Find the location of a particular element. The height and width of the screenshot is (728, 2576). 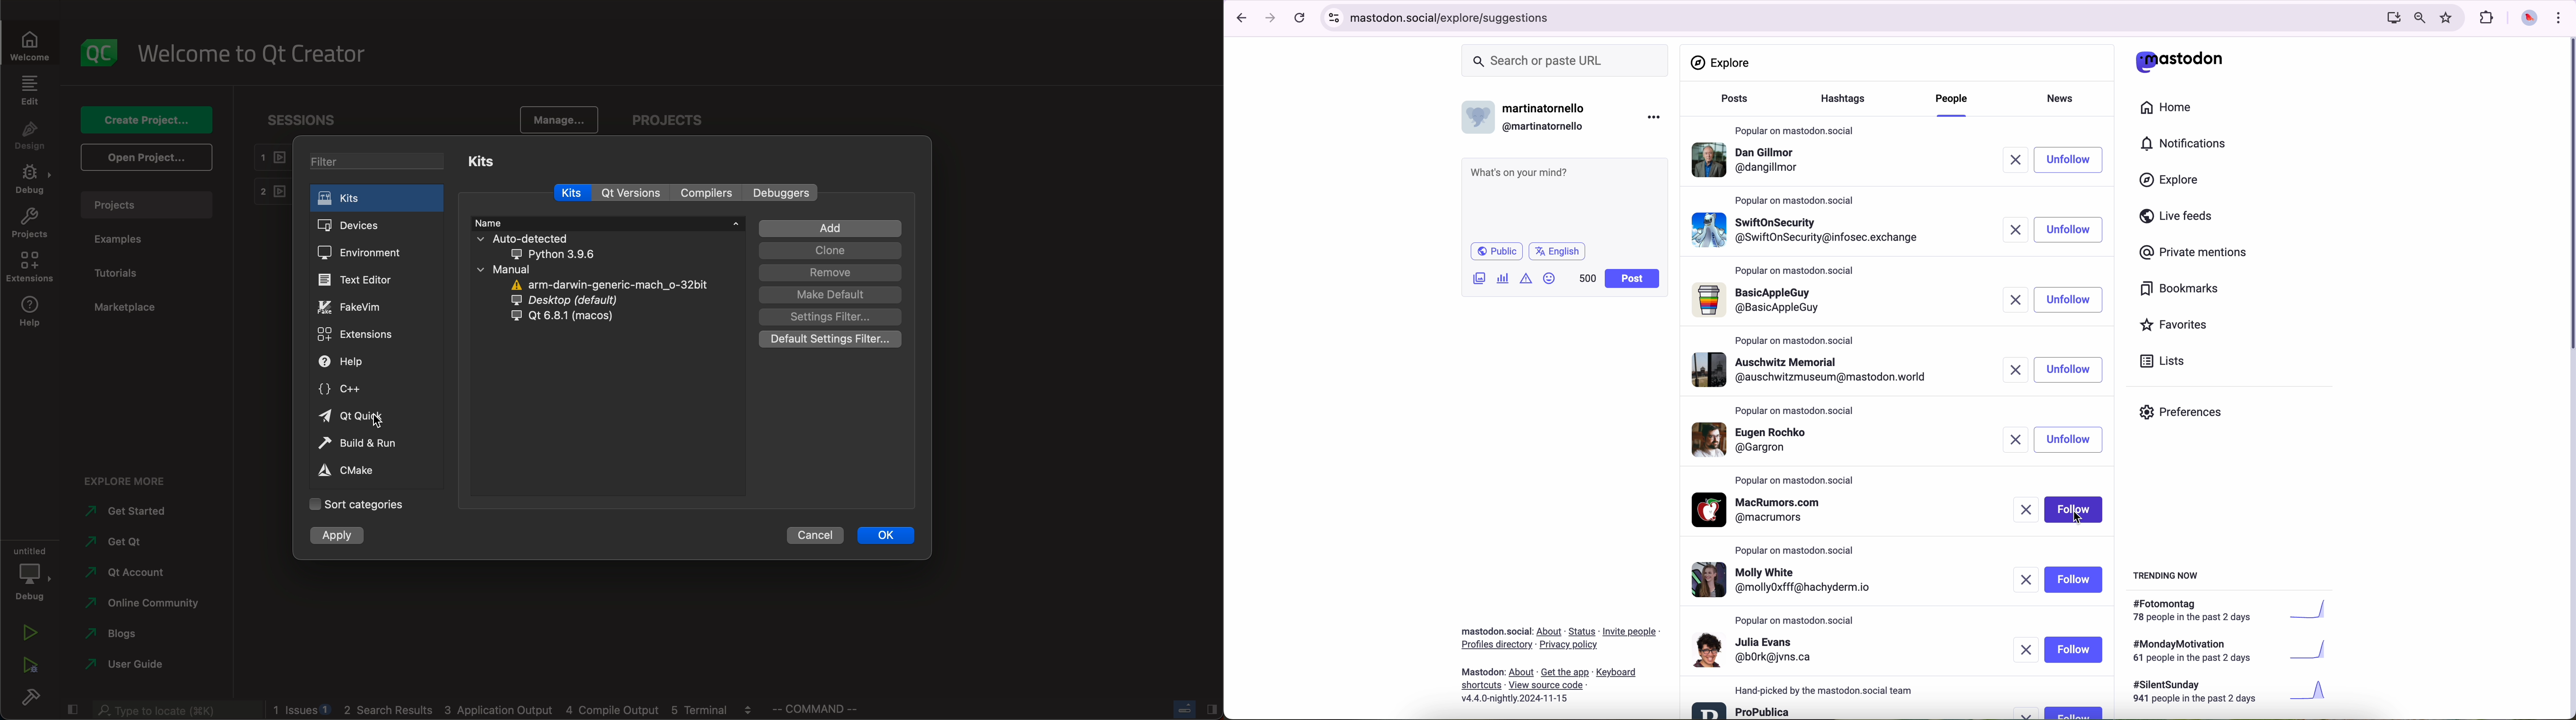

popular on mastodon.social is located at coordinates (1796, 481).